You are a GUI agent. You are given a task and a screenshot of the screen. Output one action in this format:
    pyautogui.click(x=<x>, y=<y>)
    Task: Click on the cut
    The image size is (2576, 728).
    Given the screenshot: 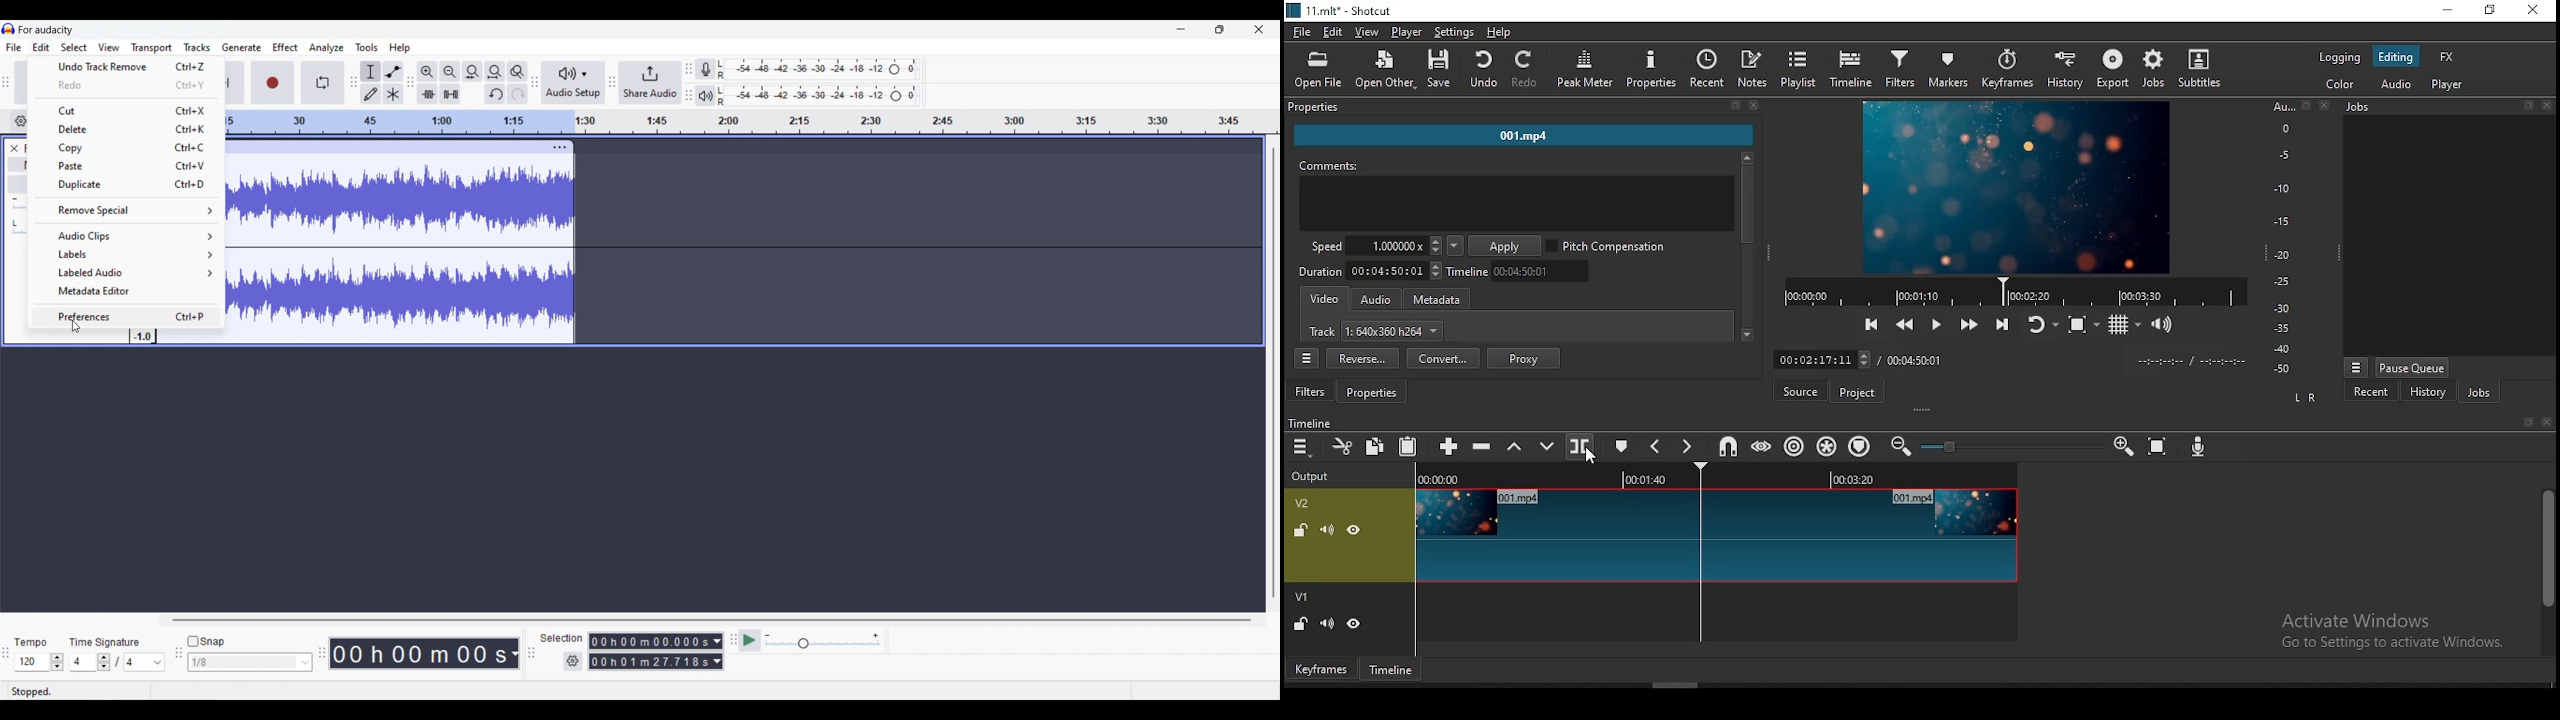 What is the action you would take?
    pyautogui.click(x=1344, y=448)
    